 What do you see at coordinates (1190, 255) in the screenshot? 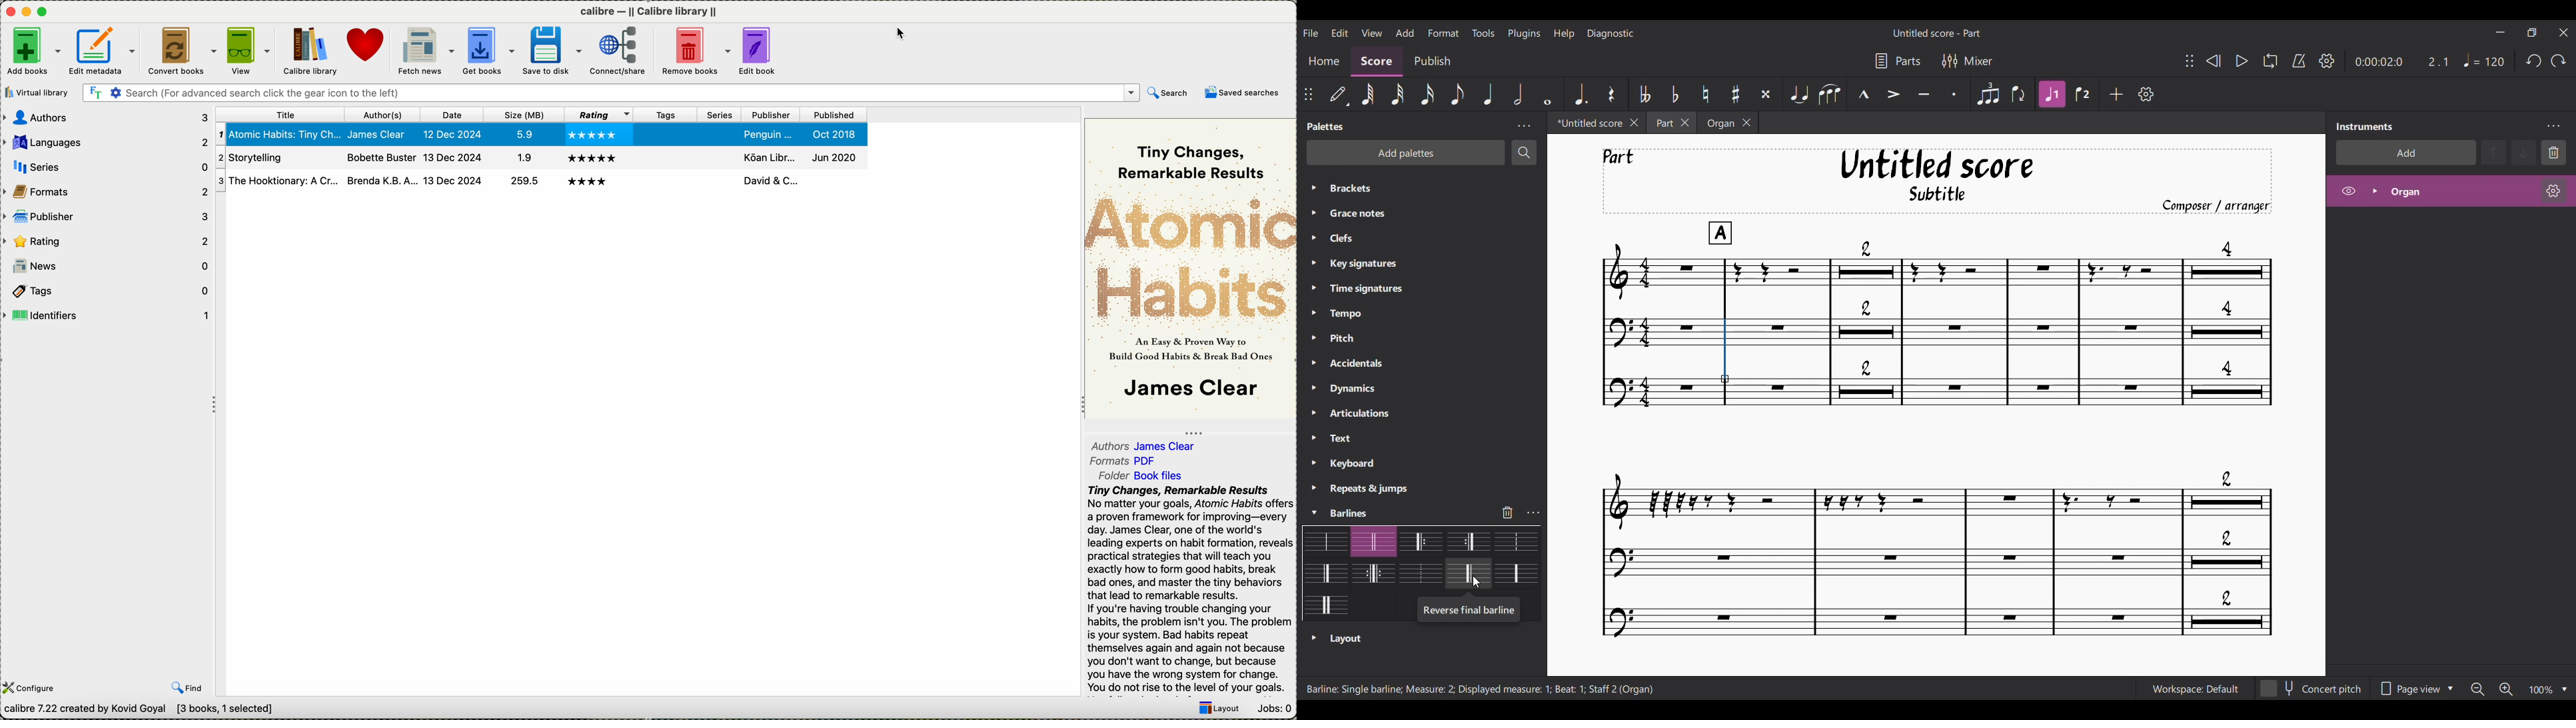
I see `Atomic Habits` at bounding box center [1190, 255].